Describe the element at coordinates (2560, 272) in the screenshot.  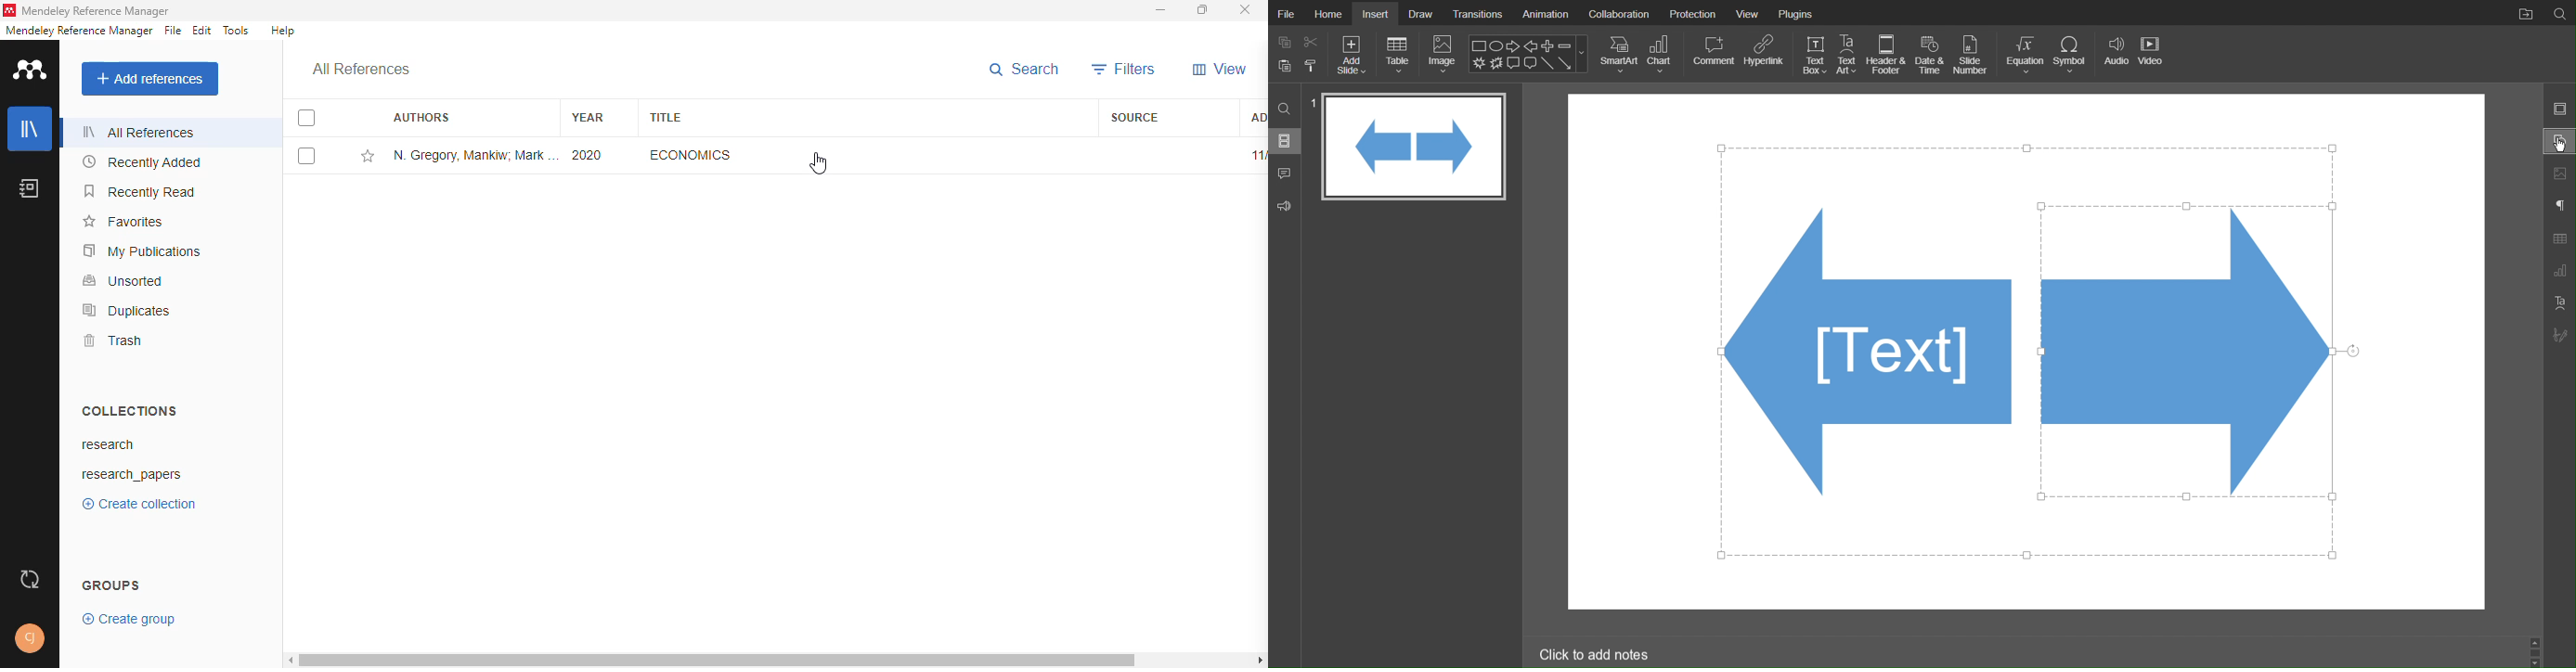
I see `Chart Settings` at that location.